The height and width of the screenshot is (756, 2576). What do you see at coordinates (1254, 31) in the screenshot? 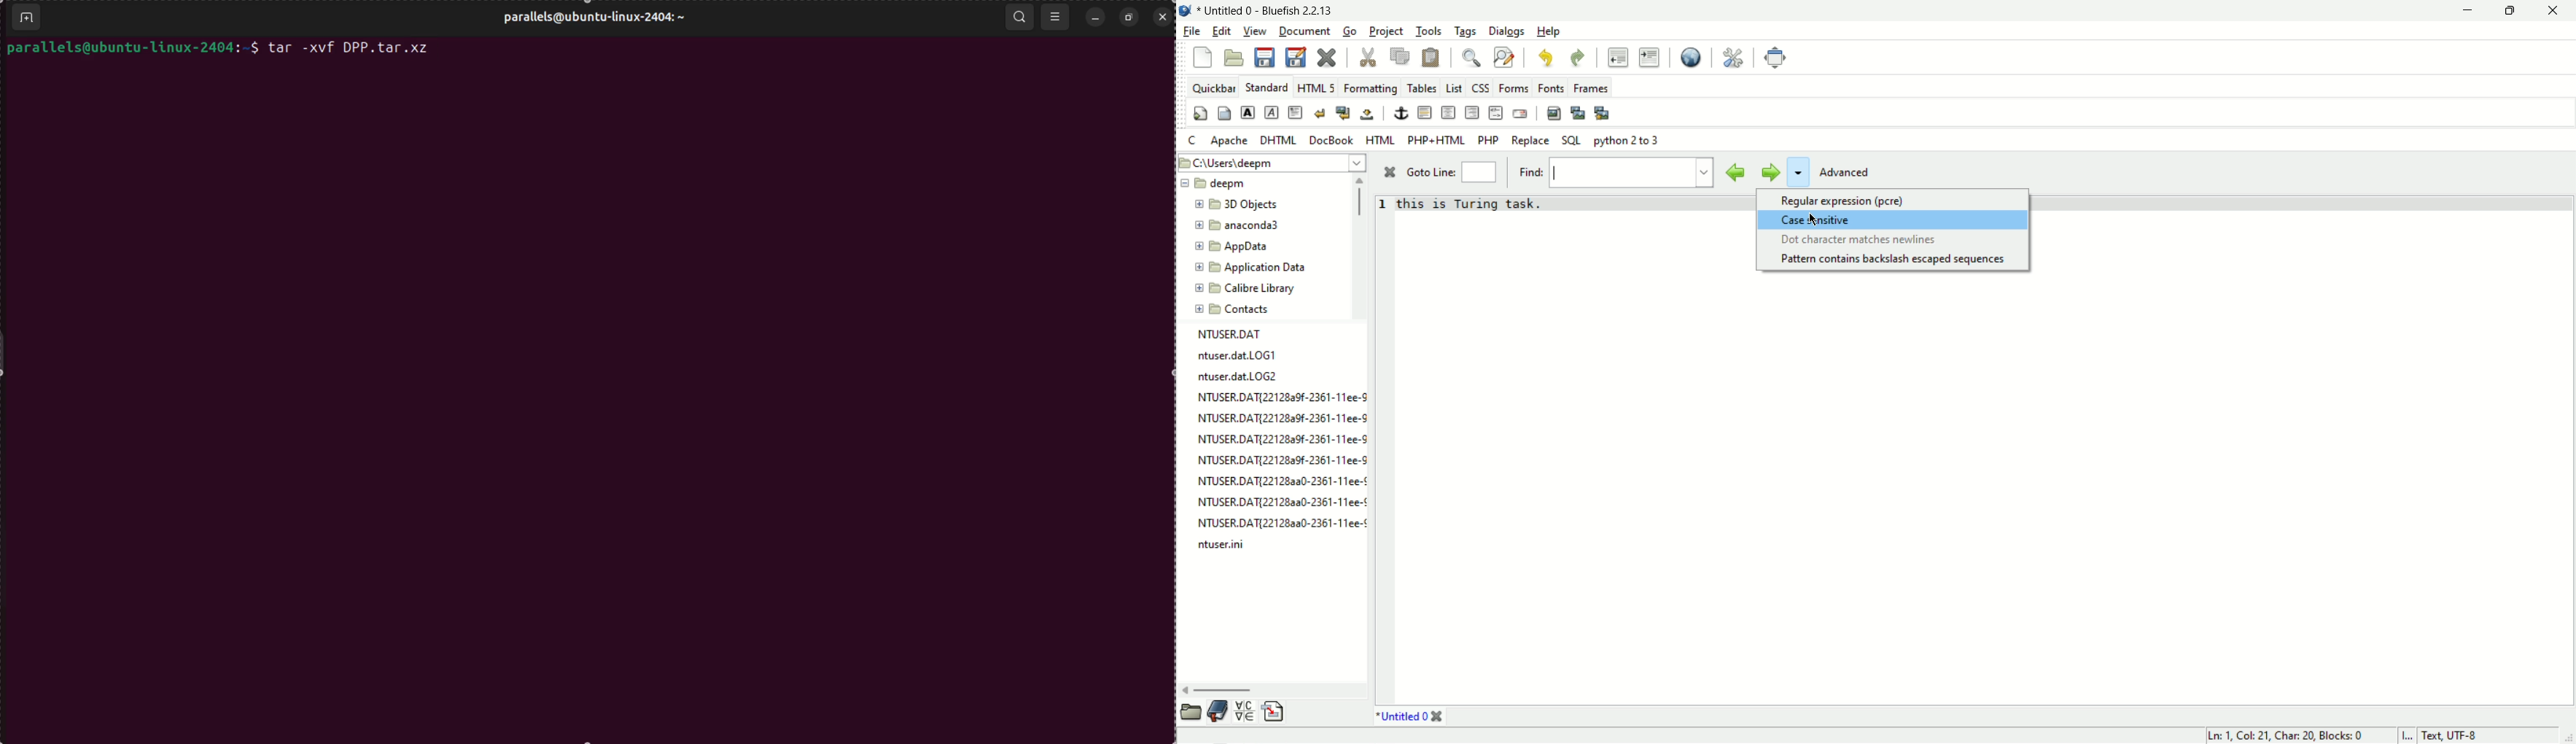
I see `view` at bounding box center [1254, 31].